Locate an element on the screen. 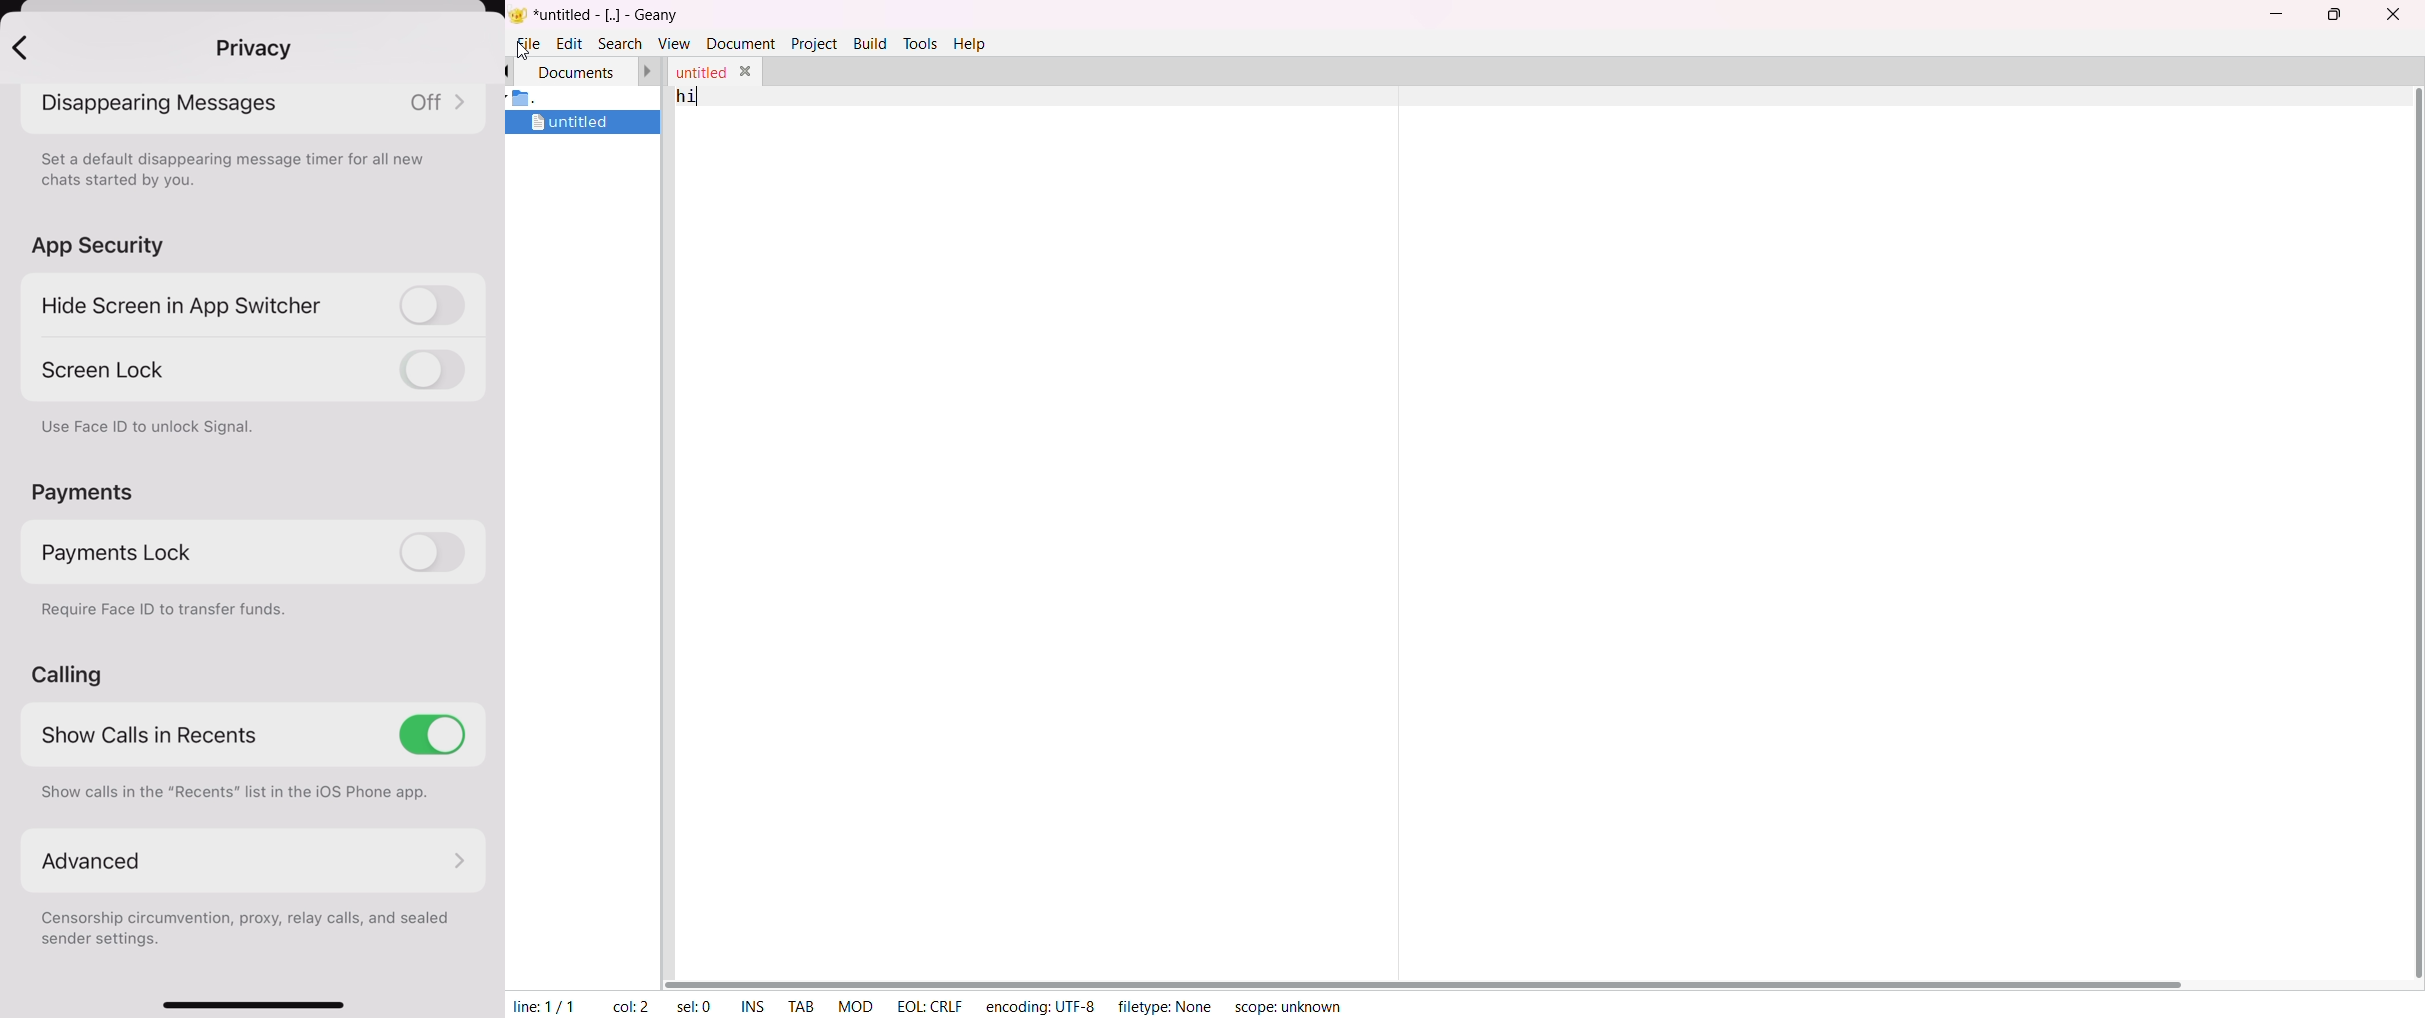 This screenshot has width=2436, height=1036. close is located at coordinates (749, 70).